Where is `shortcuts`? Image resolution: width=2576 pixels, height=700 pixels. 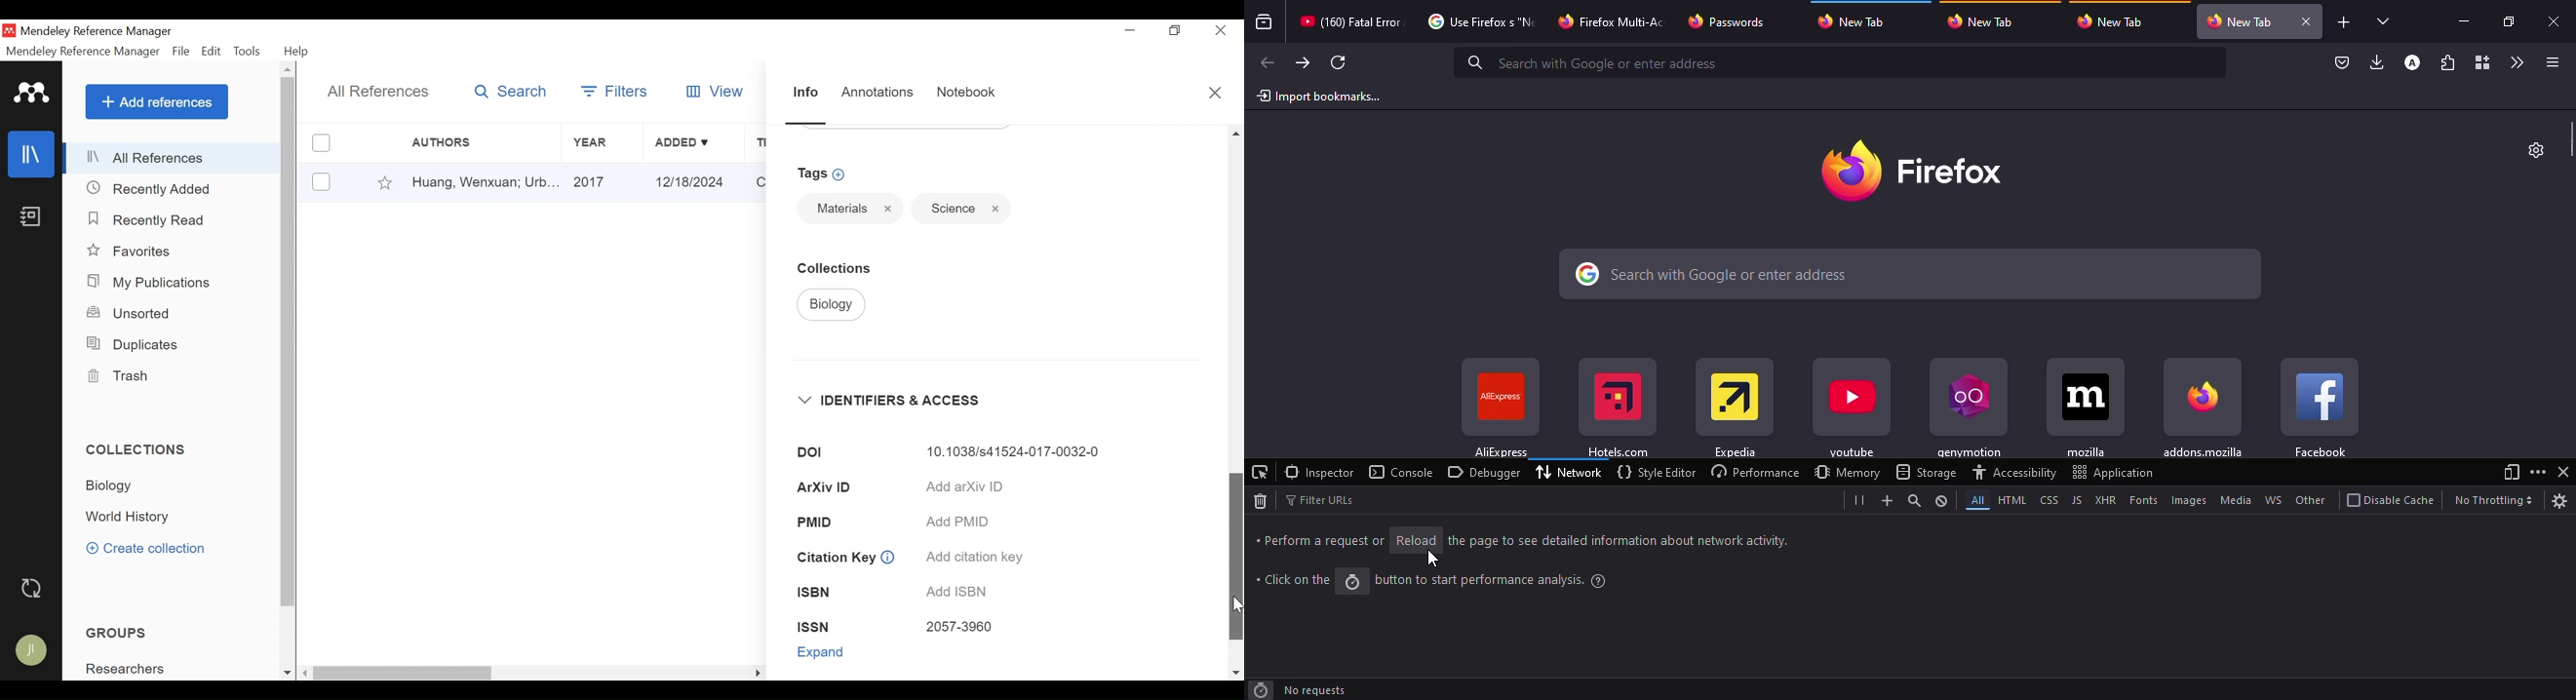 shortcuts is located at coordinates (1735, 409).